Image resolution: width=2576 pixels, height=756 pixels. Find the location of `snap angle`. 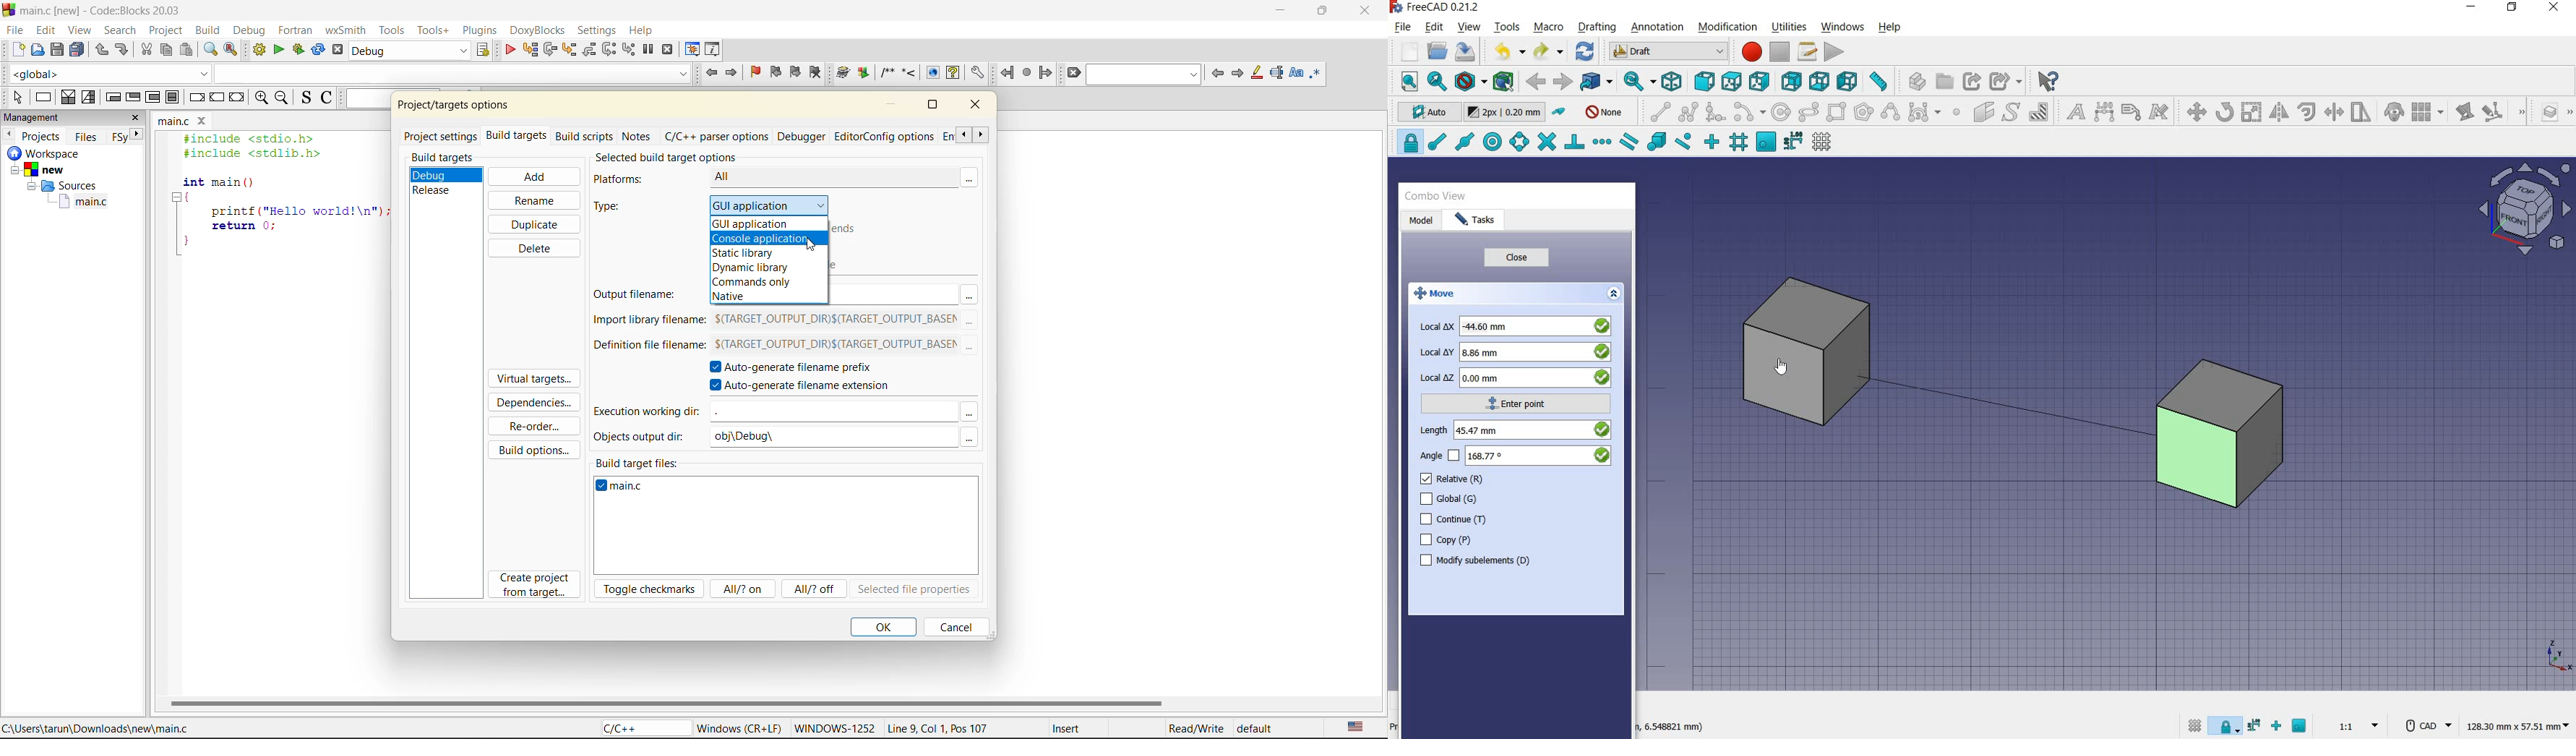

snap angle is located at coordinates (1519, 142).